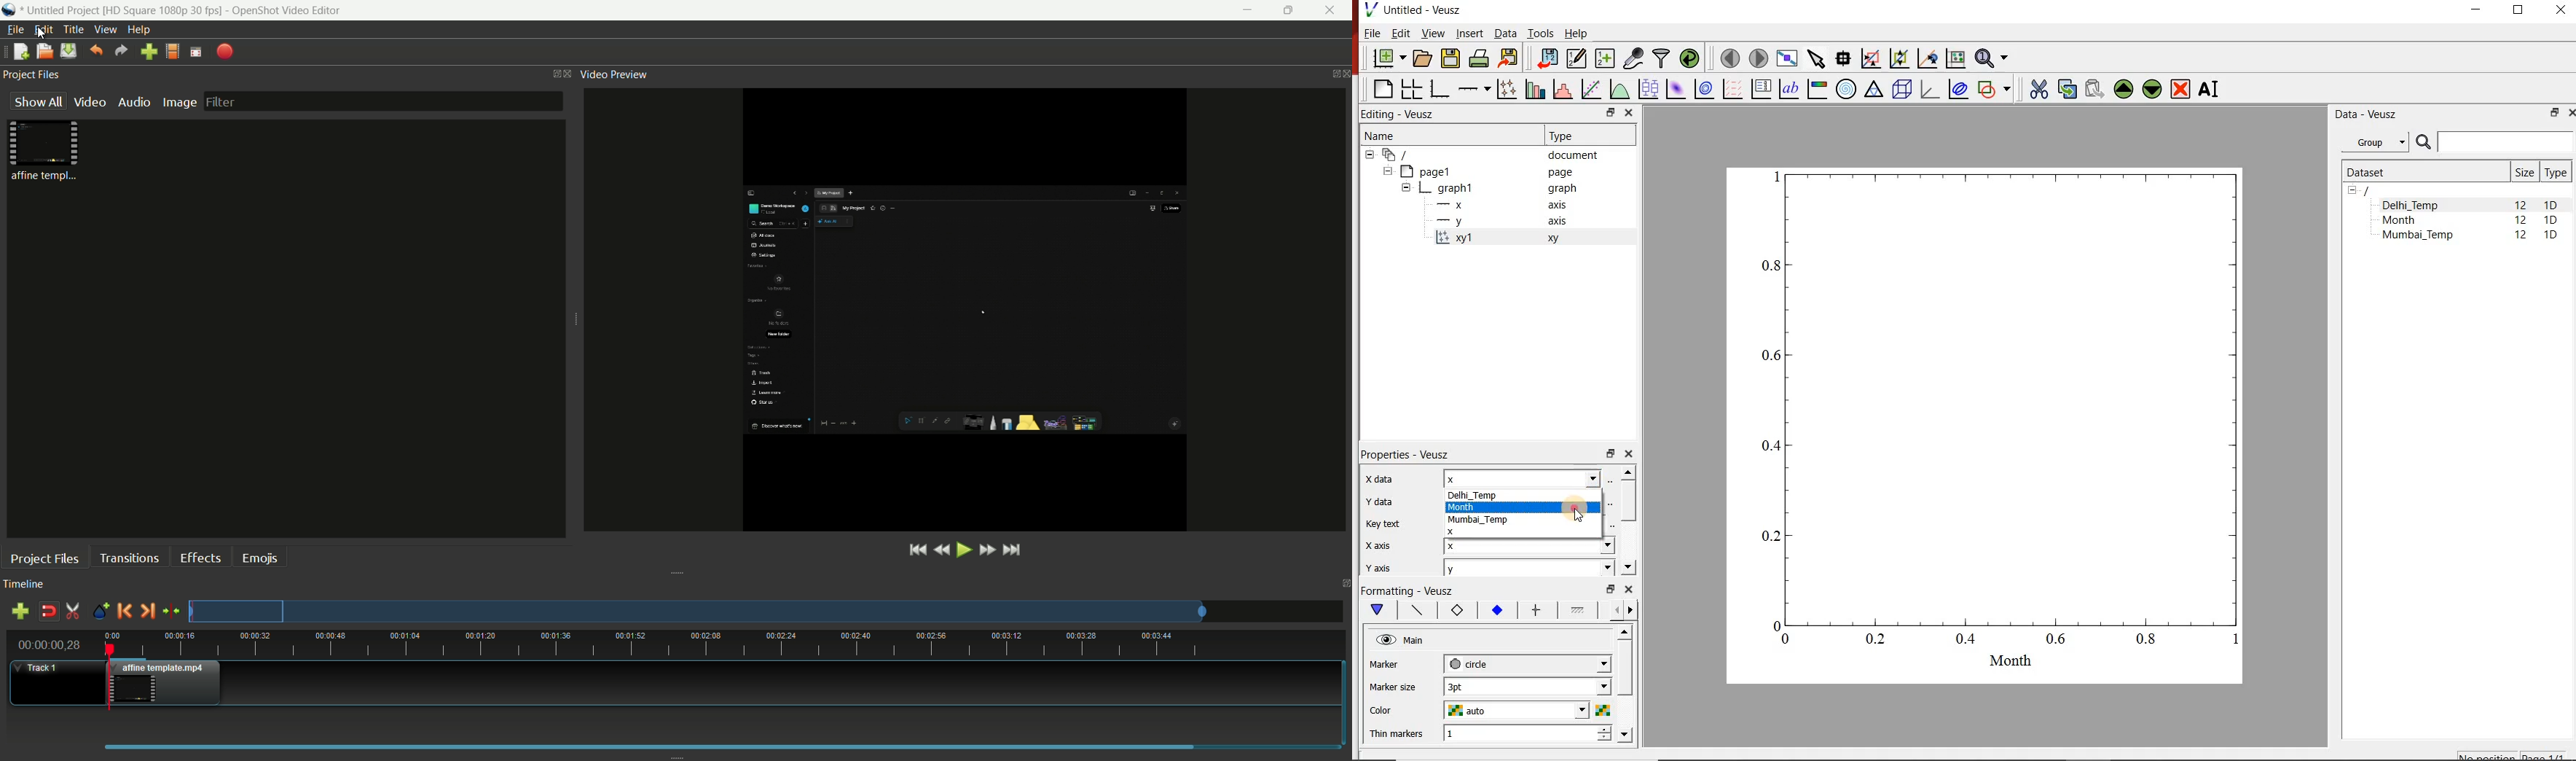 The height and width of the screenshot is (784, 2576). I want to click on disable snap, so click(48, 612).